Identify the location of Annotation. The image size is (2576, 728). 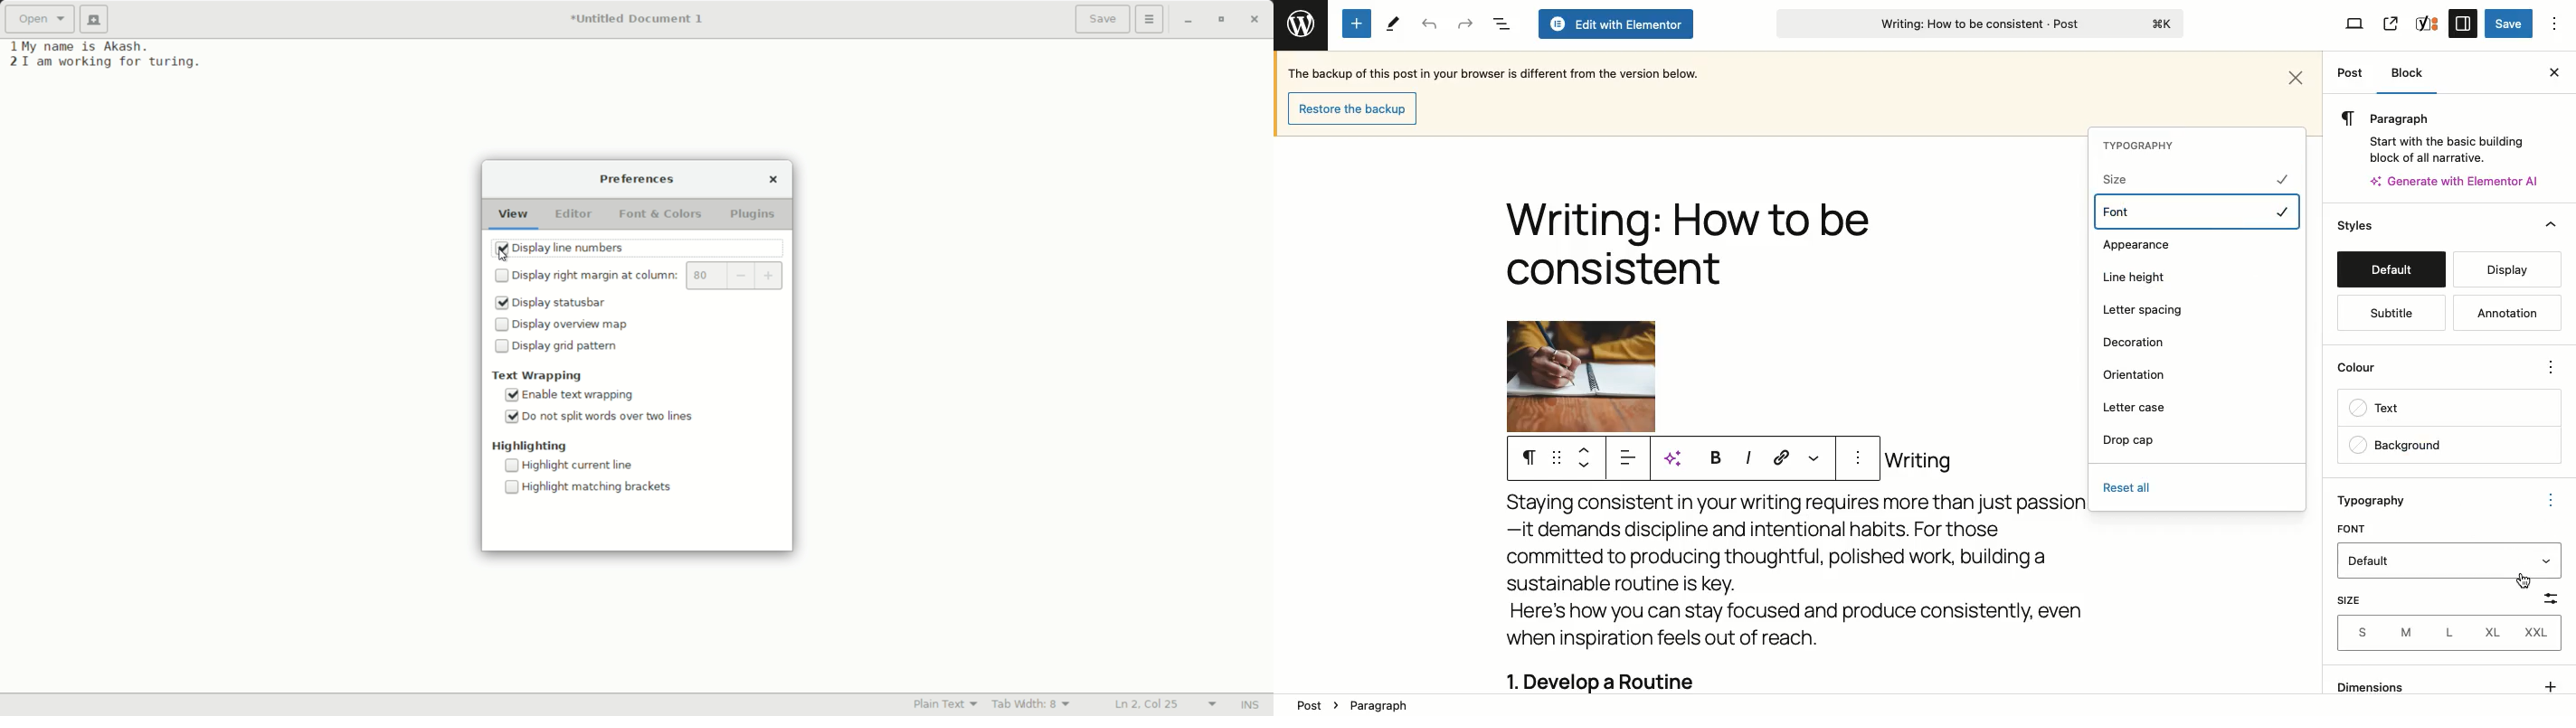
(2503, 312).